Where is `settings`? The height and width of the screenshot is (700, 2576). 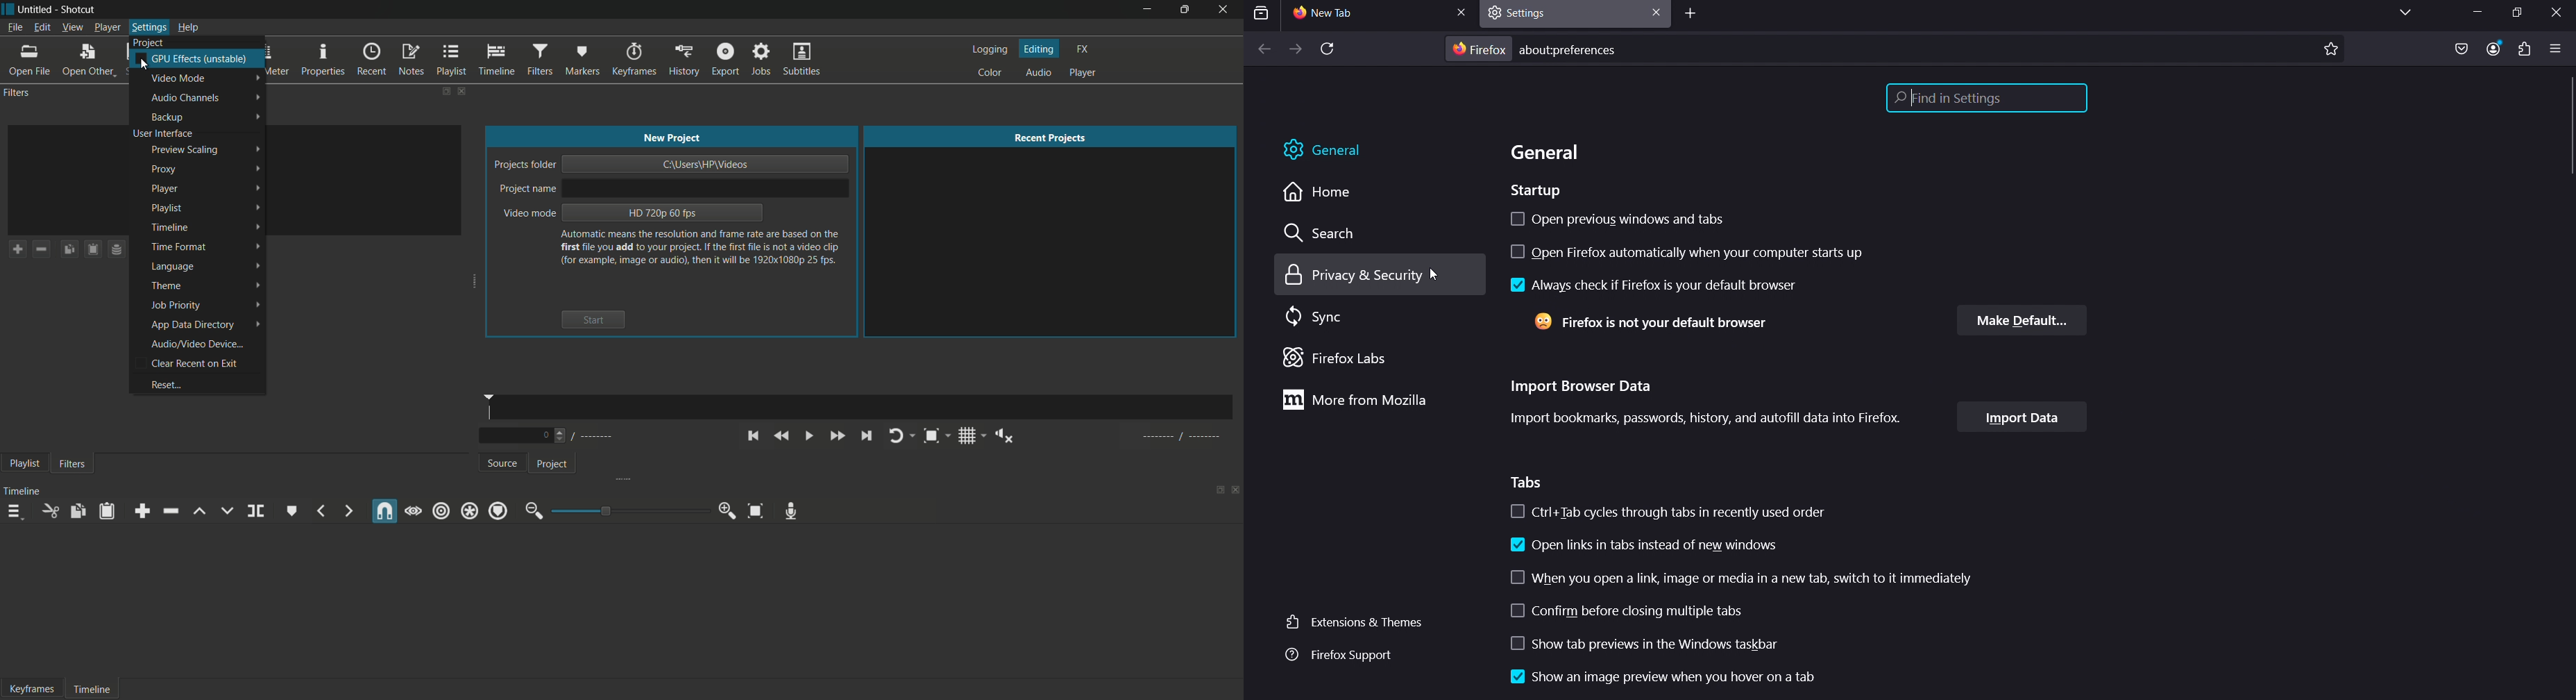
settings is located at coordinates (1527, 12).